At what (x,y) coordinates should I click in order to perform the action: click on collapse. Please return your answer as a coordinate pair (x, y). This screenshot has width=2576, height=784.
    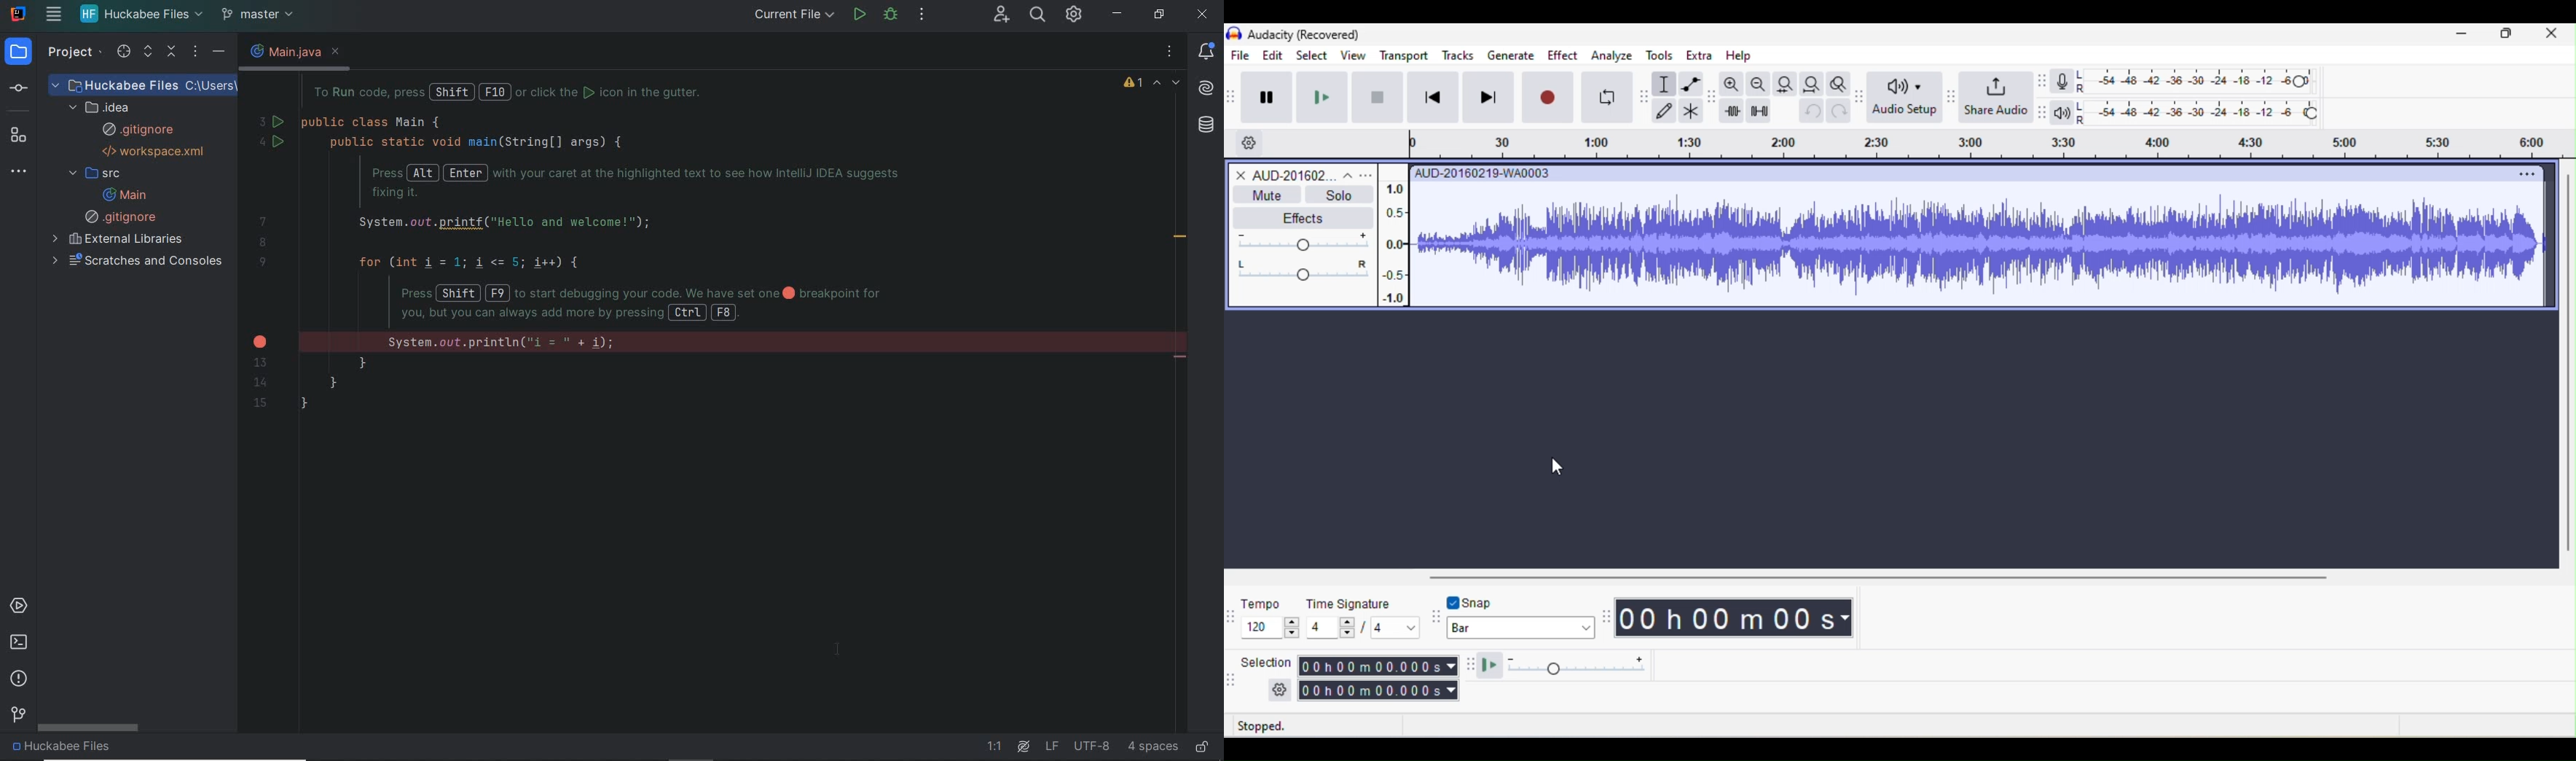
    Looking at the image, I should click on (1344, 174).